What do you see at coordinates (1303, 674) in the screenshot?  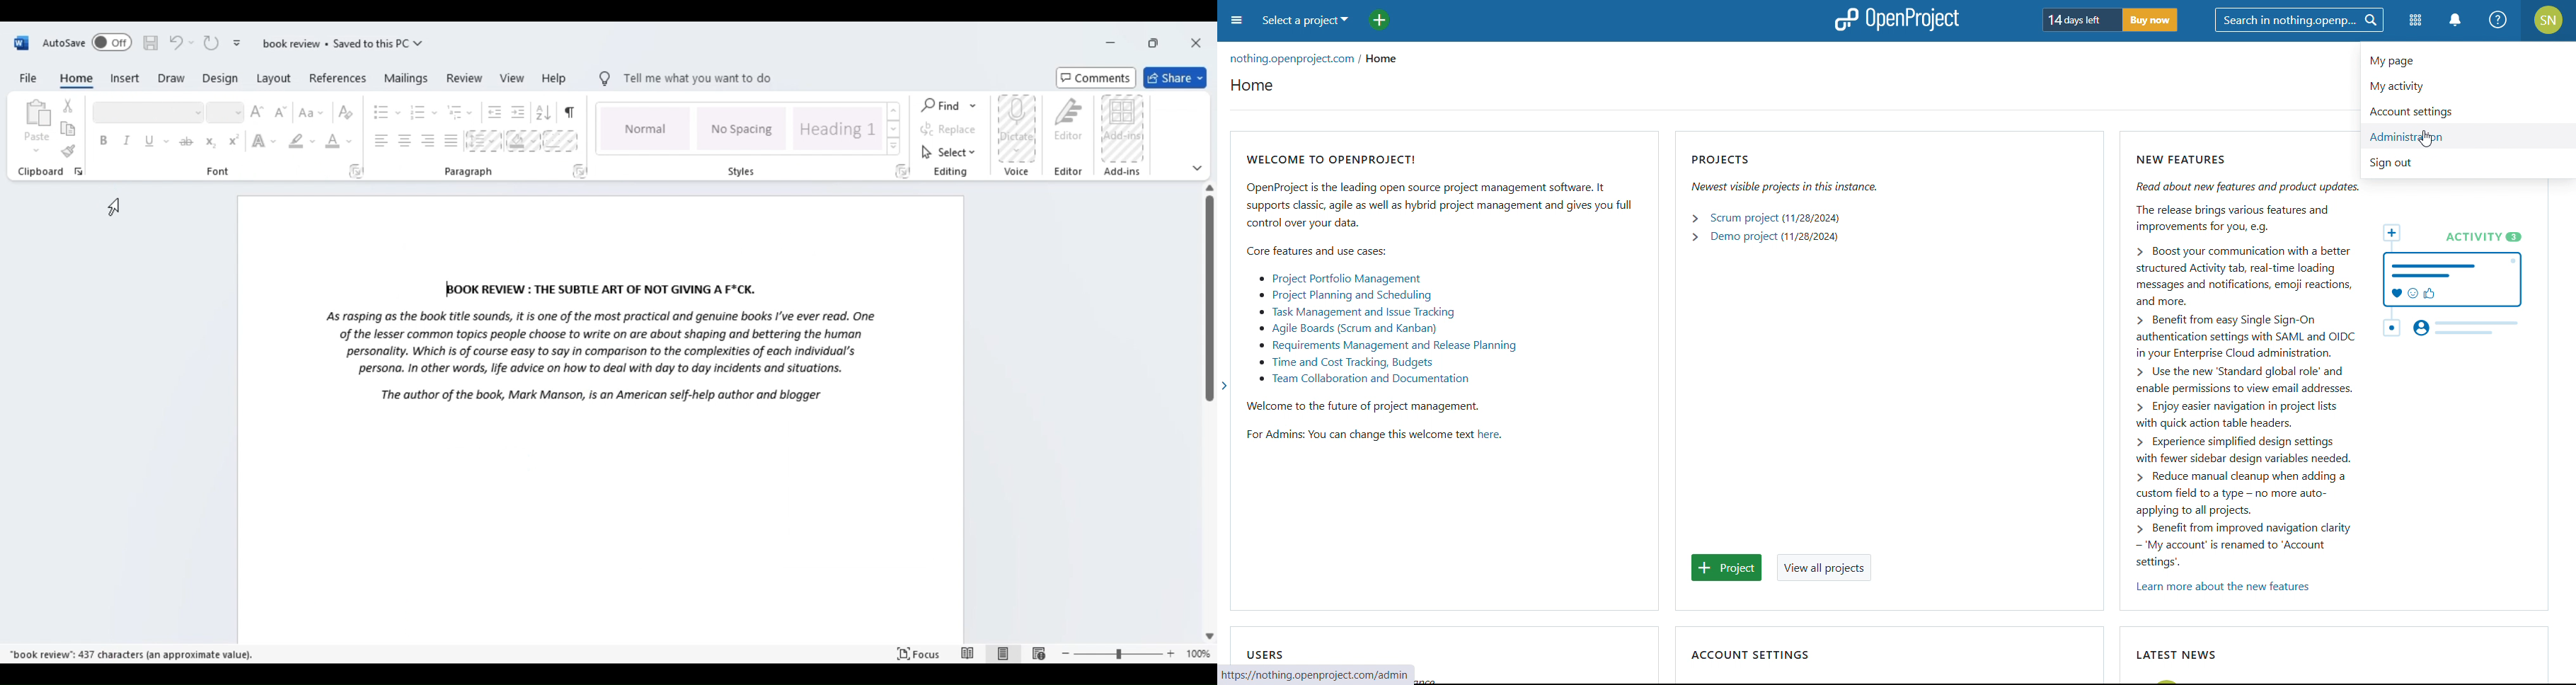 I see `https://nothing.openproject.com/#` at bounding box center [1303, 674].